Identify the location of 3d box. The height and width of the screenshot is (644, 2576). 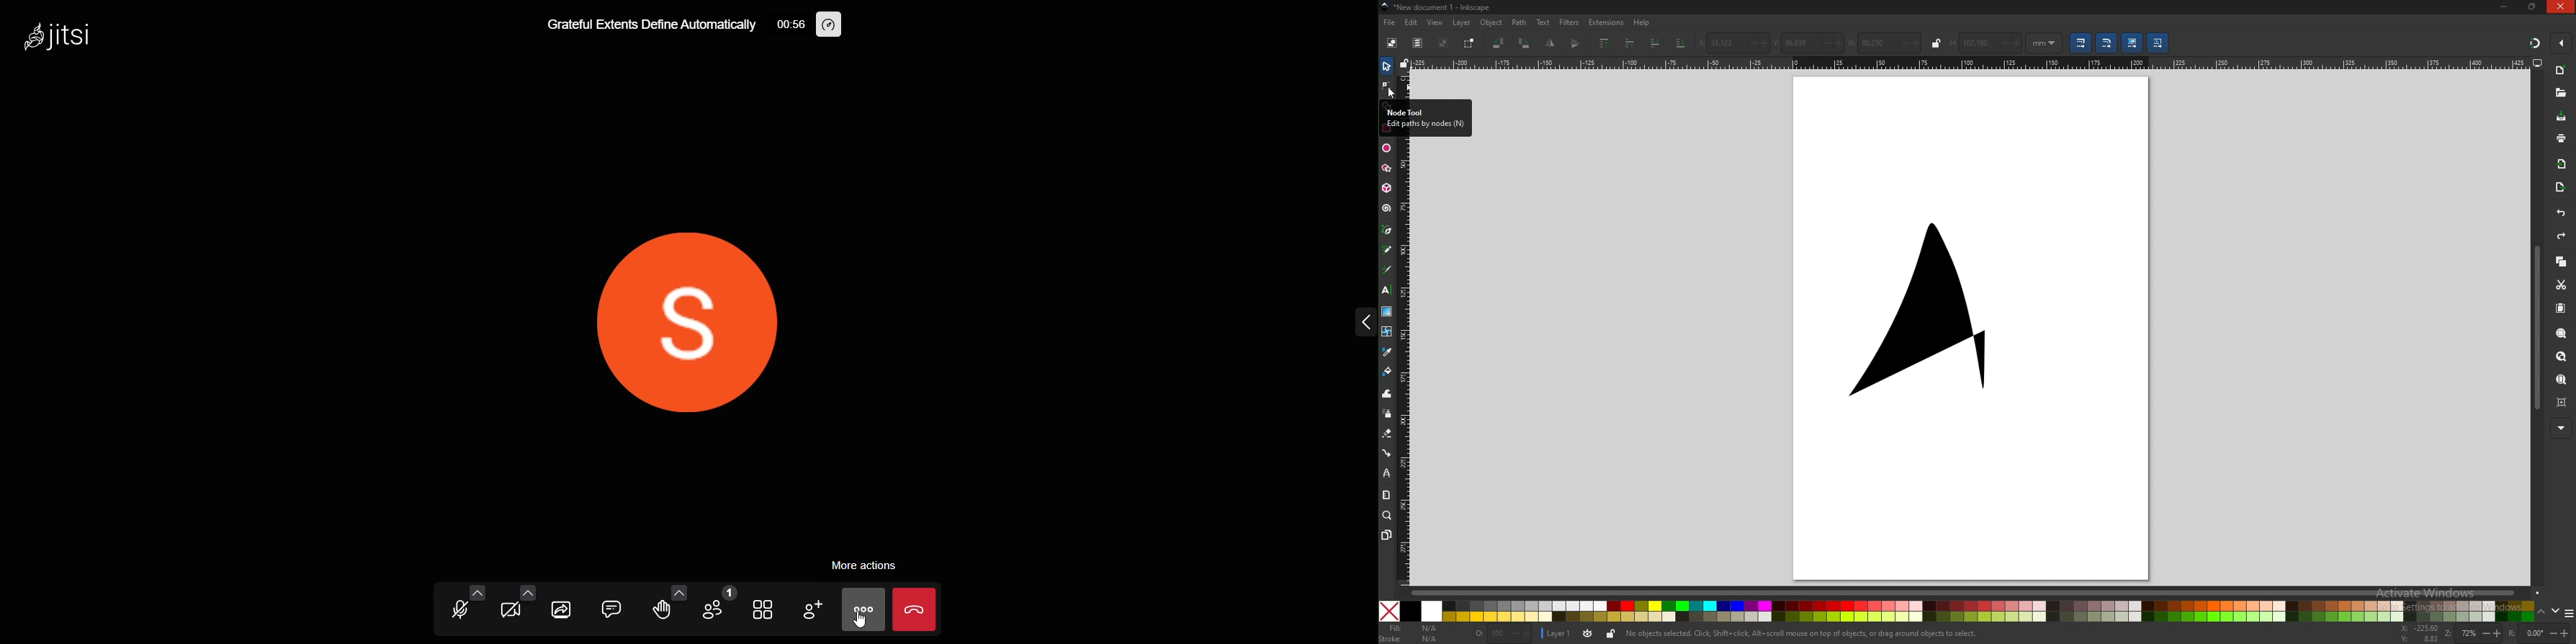
(1388, 188).